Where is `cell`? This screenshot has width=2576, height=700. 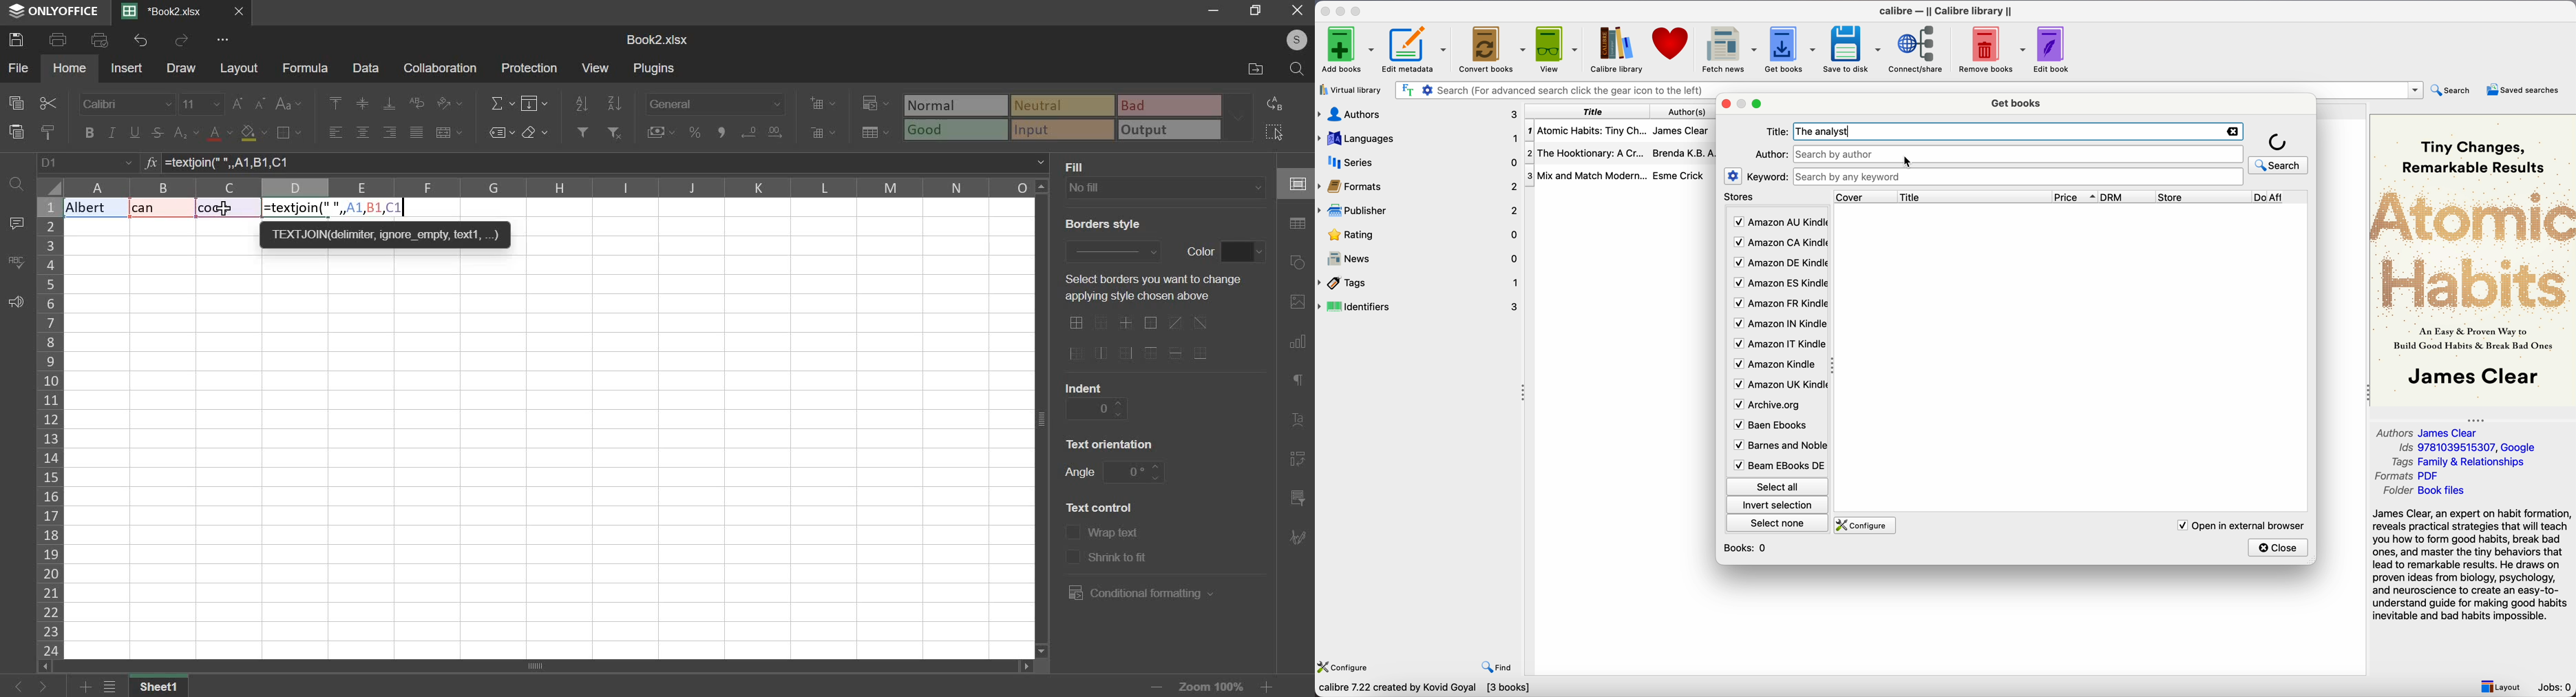
cell is located at coordinates (1296, 185).